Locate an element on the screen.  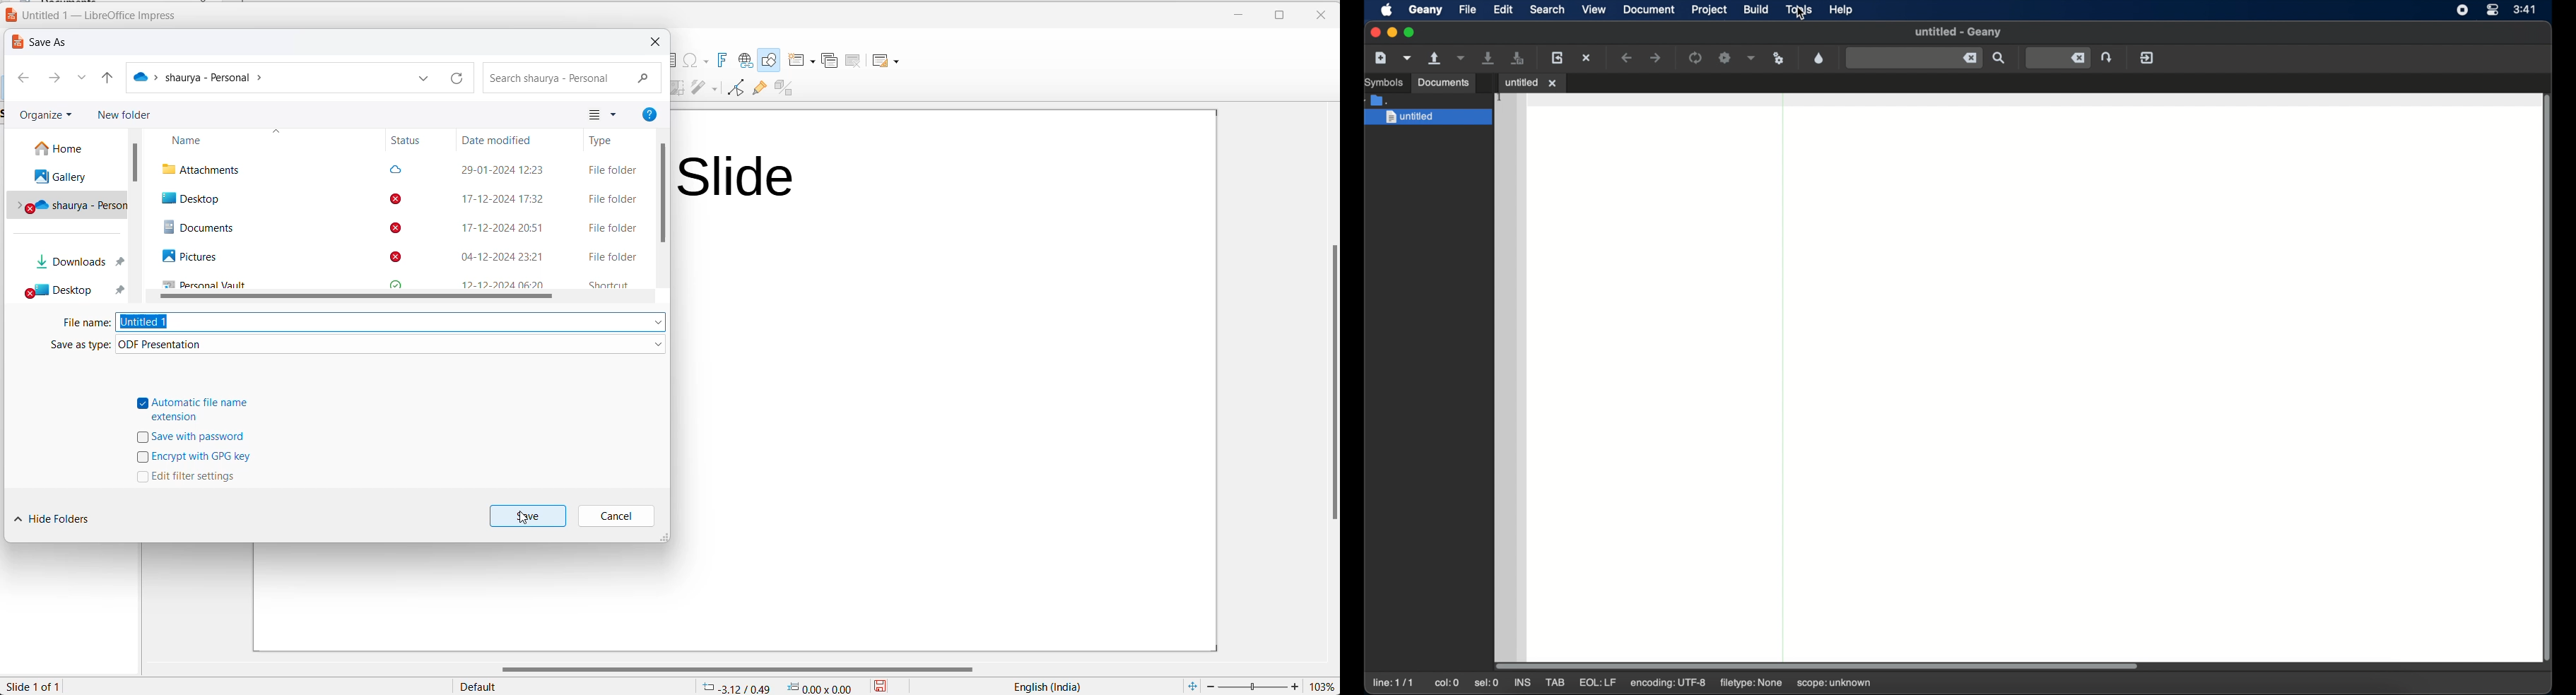
maximize is located at coordinates (1409, 32).